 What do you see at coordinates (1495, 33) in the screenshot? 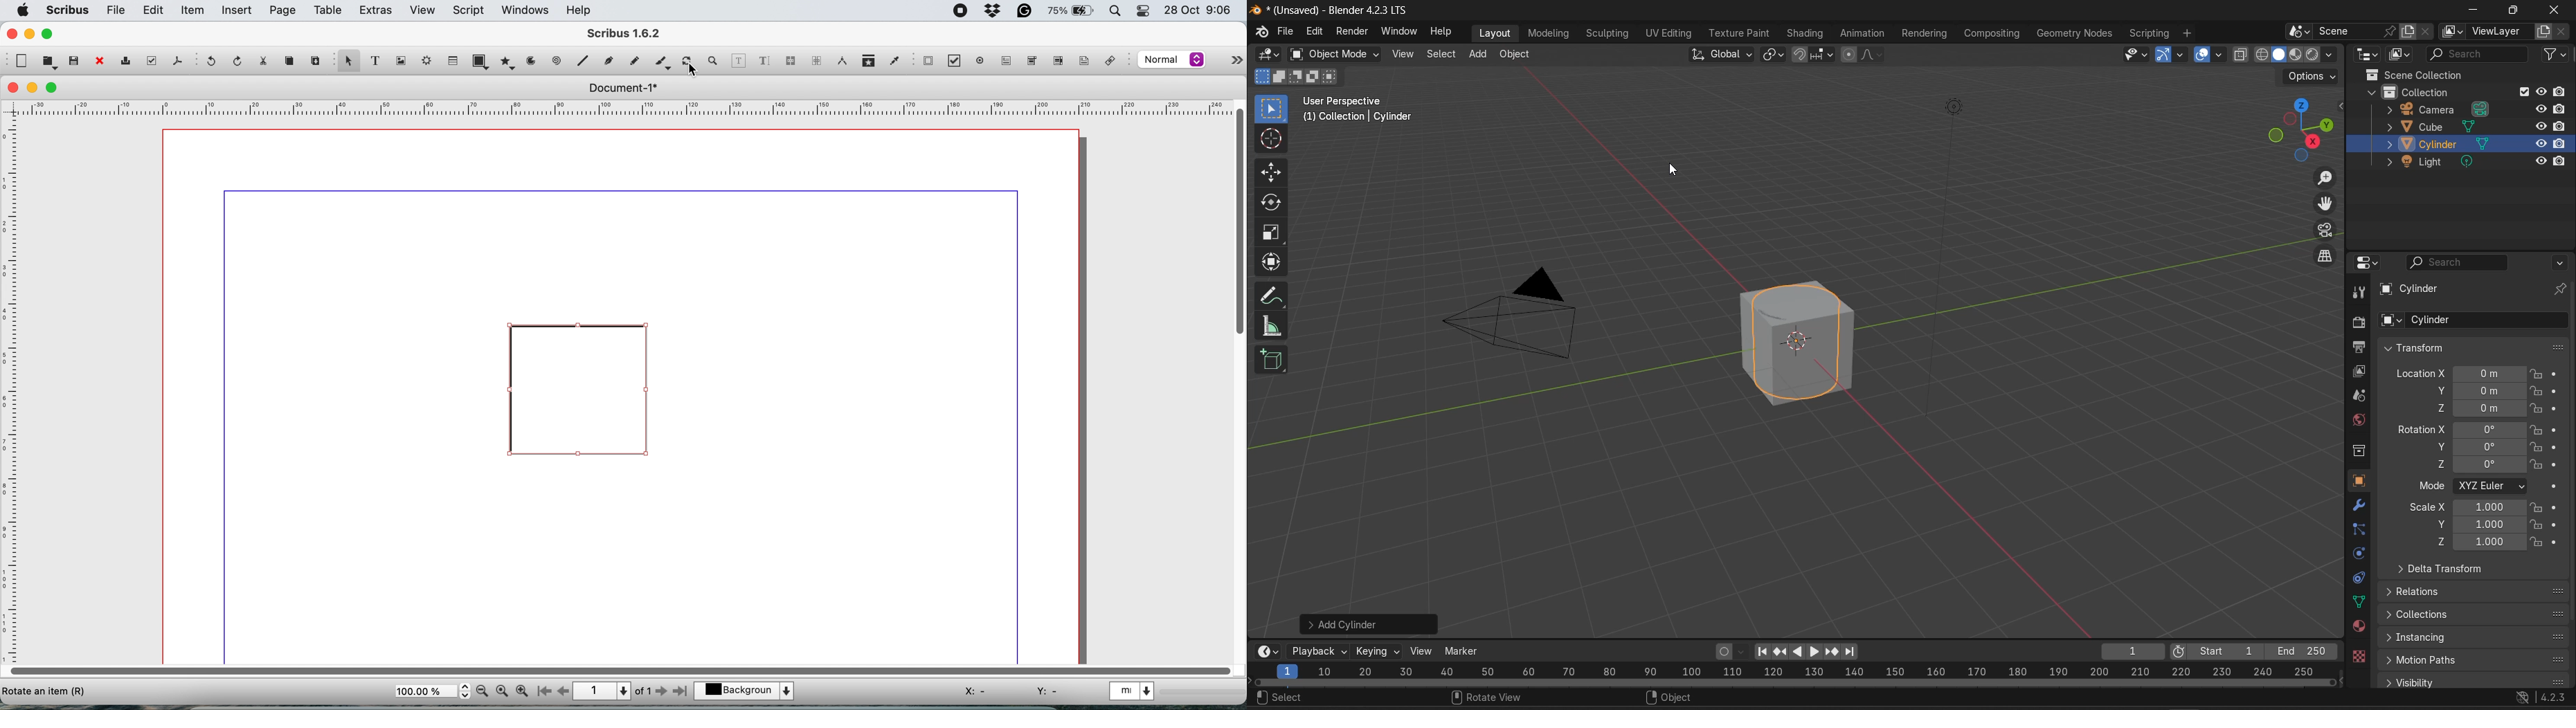
I see `layout` at bounding box center [1495, 33].